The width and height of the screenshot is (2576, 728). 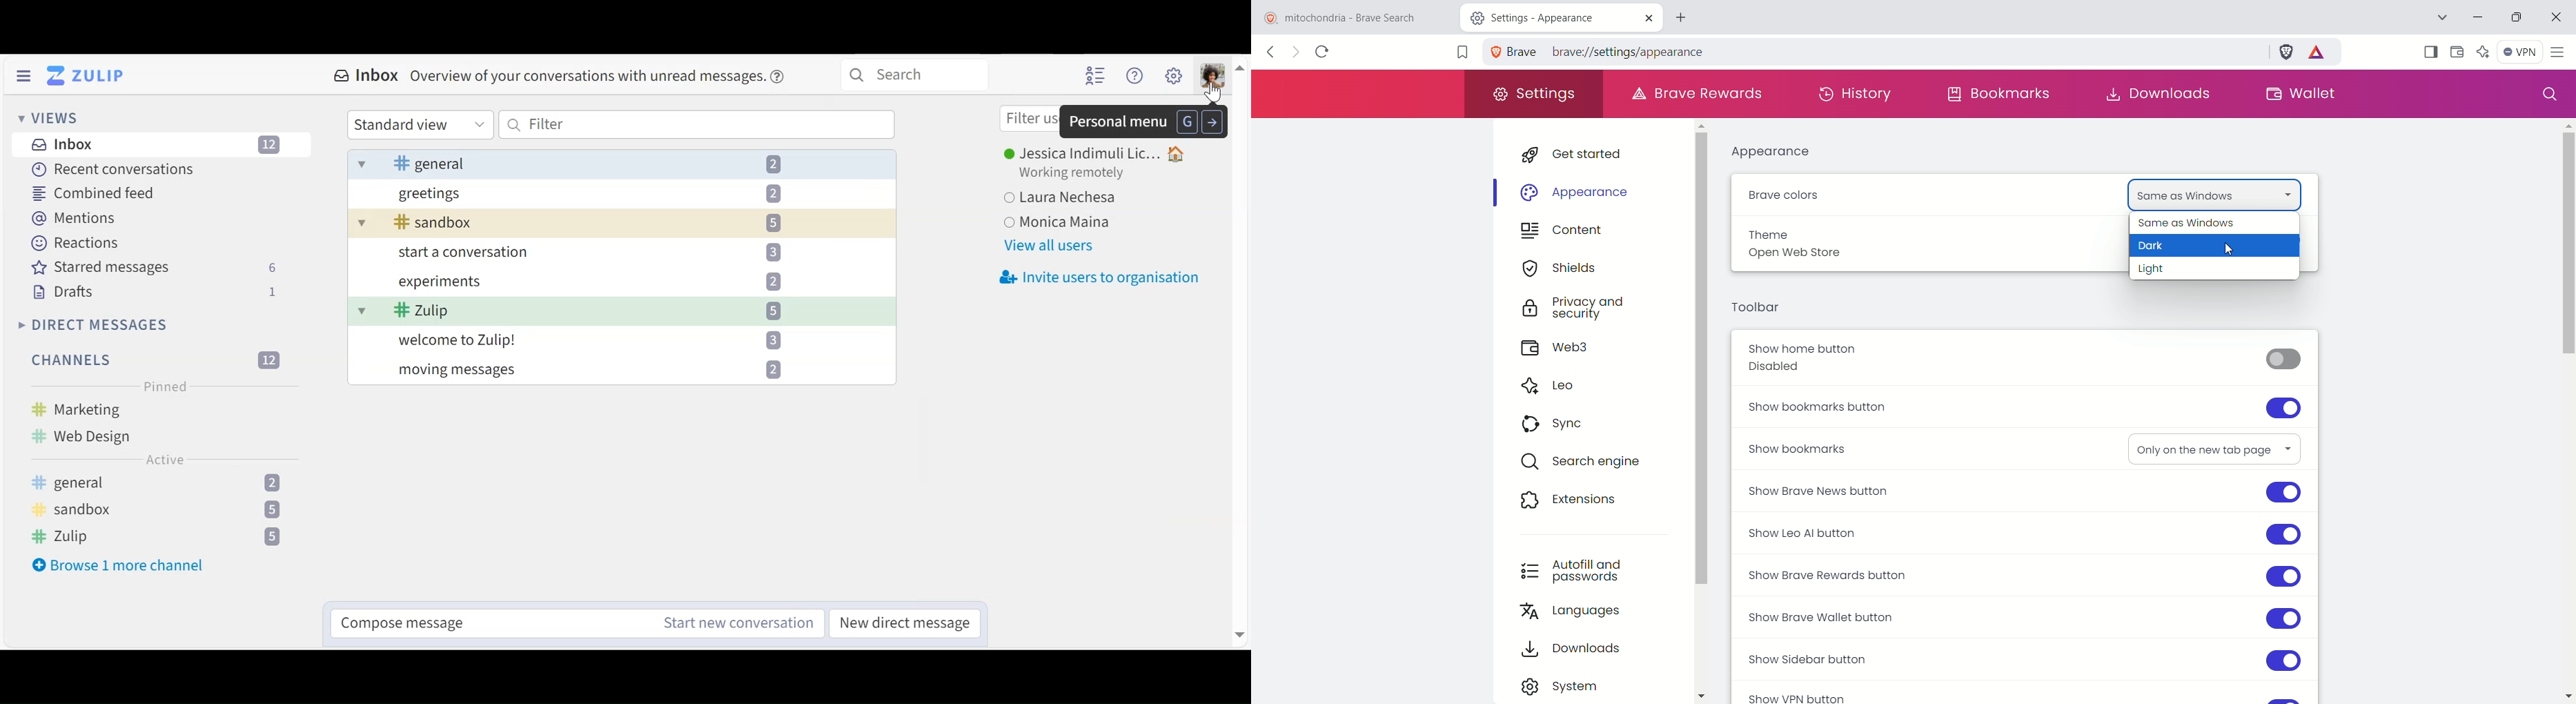 I want to click on vertical scroll bar, so click(x=2565, y=411).